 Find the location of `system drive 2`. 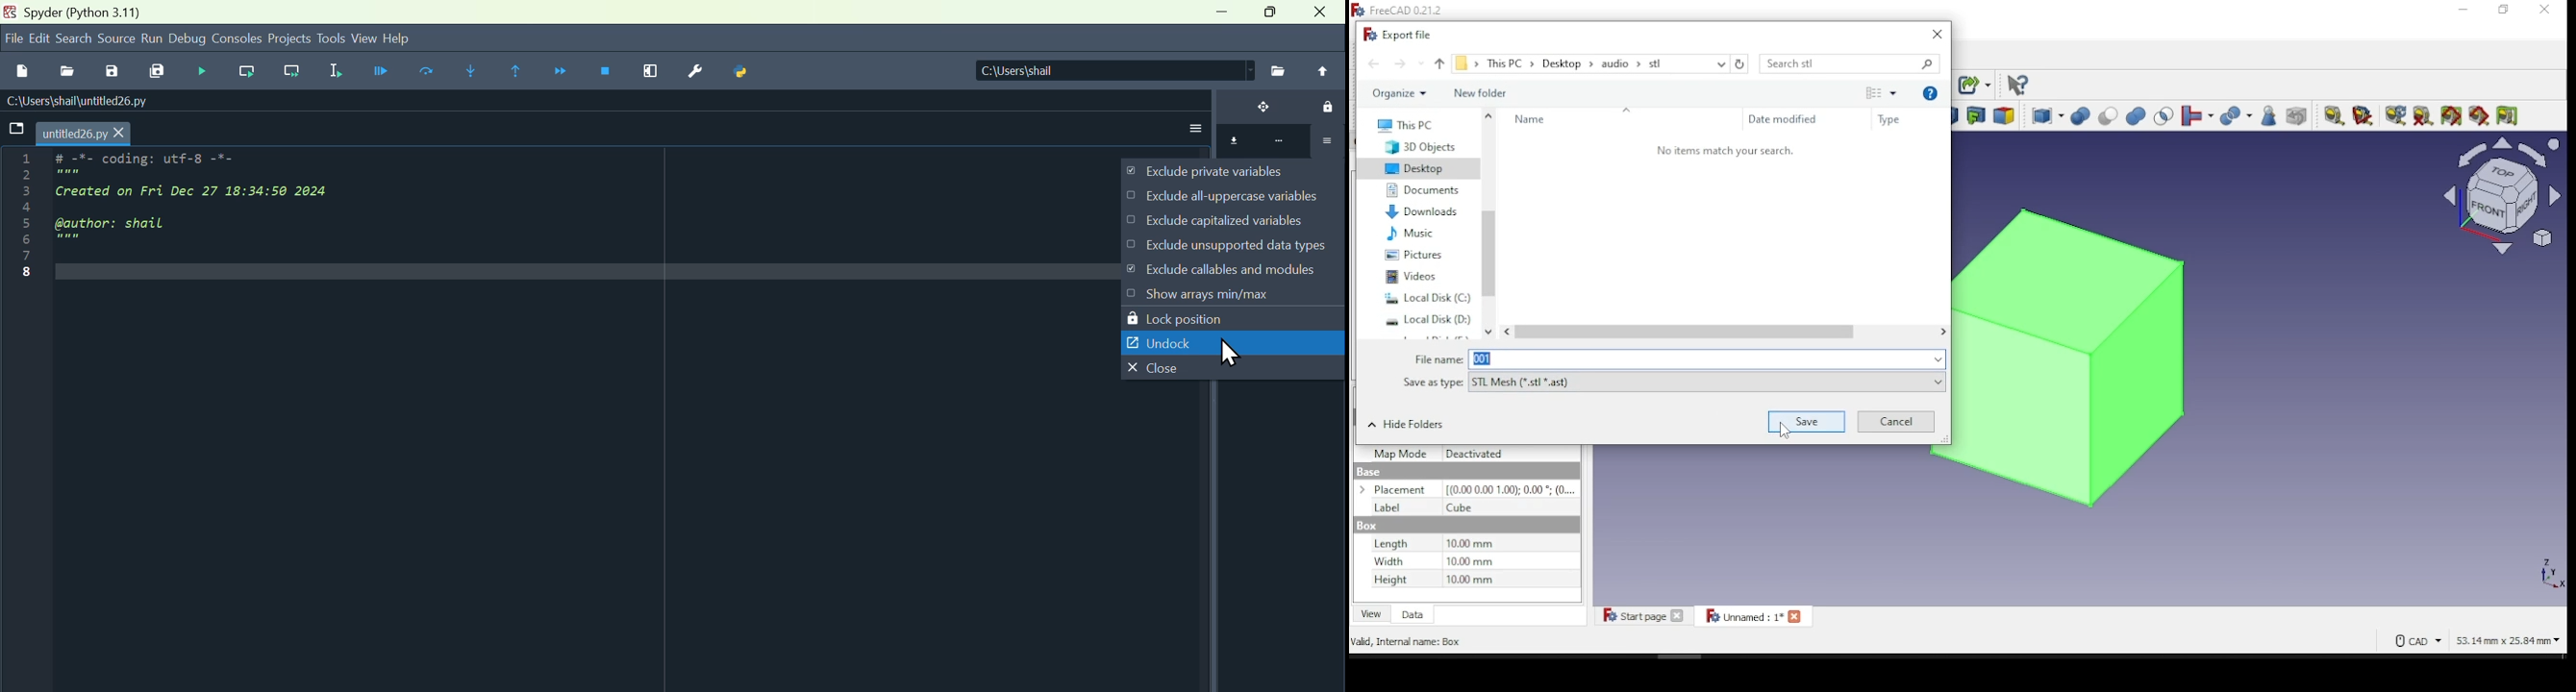

system drive 2 is located at coordinates (1426, 319).